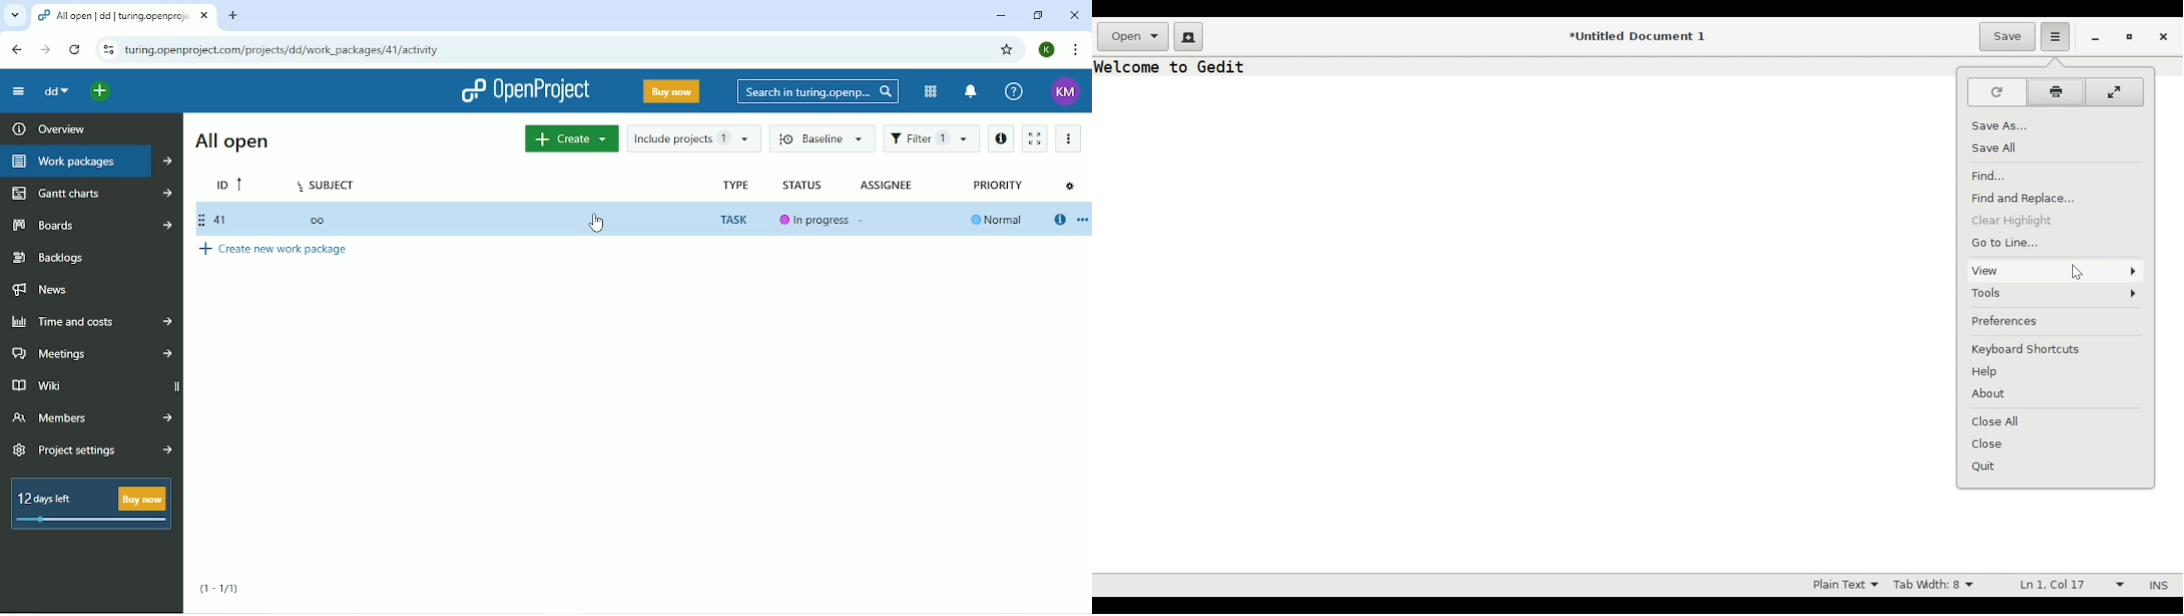 This screenshot has height=616, width=2184. What do you see at coordinates (2131, 36) in the screenshot?
I see `Restore` at bounding box center [2131, 36].